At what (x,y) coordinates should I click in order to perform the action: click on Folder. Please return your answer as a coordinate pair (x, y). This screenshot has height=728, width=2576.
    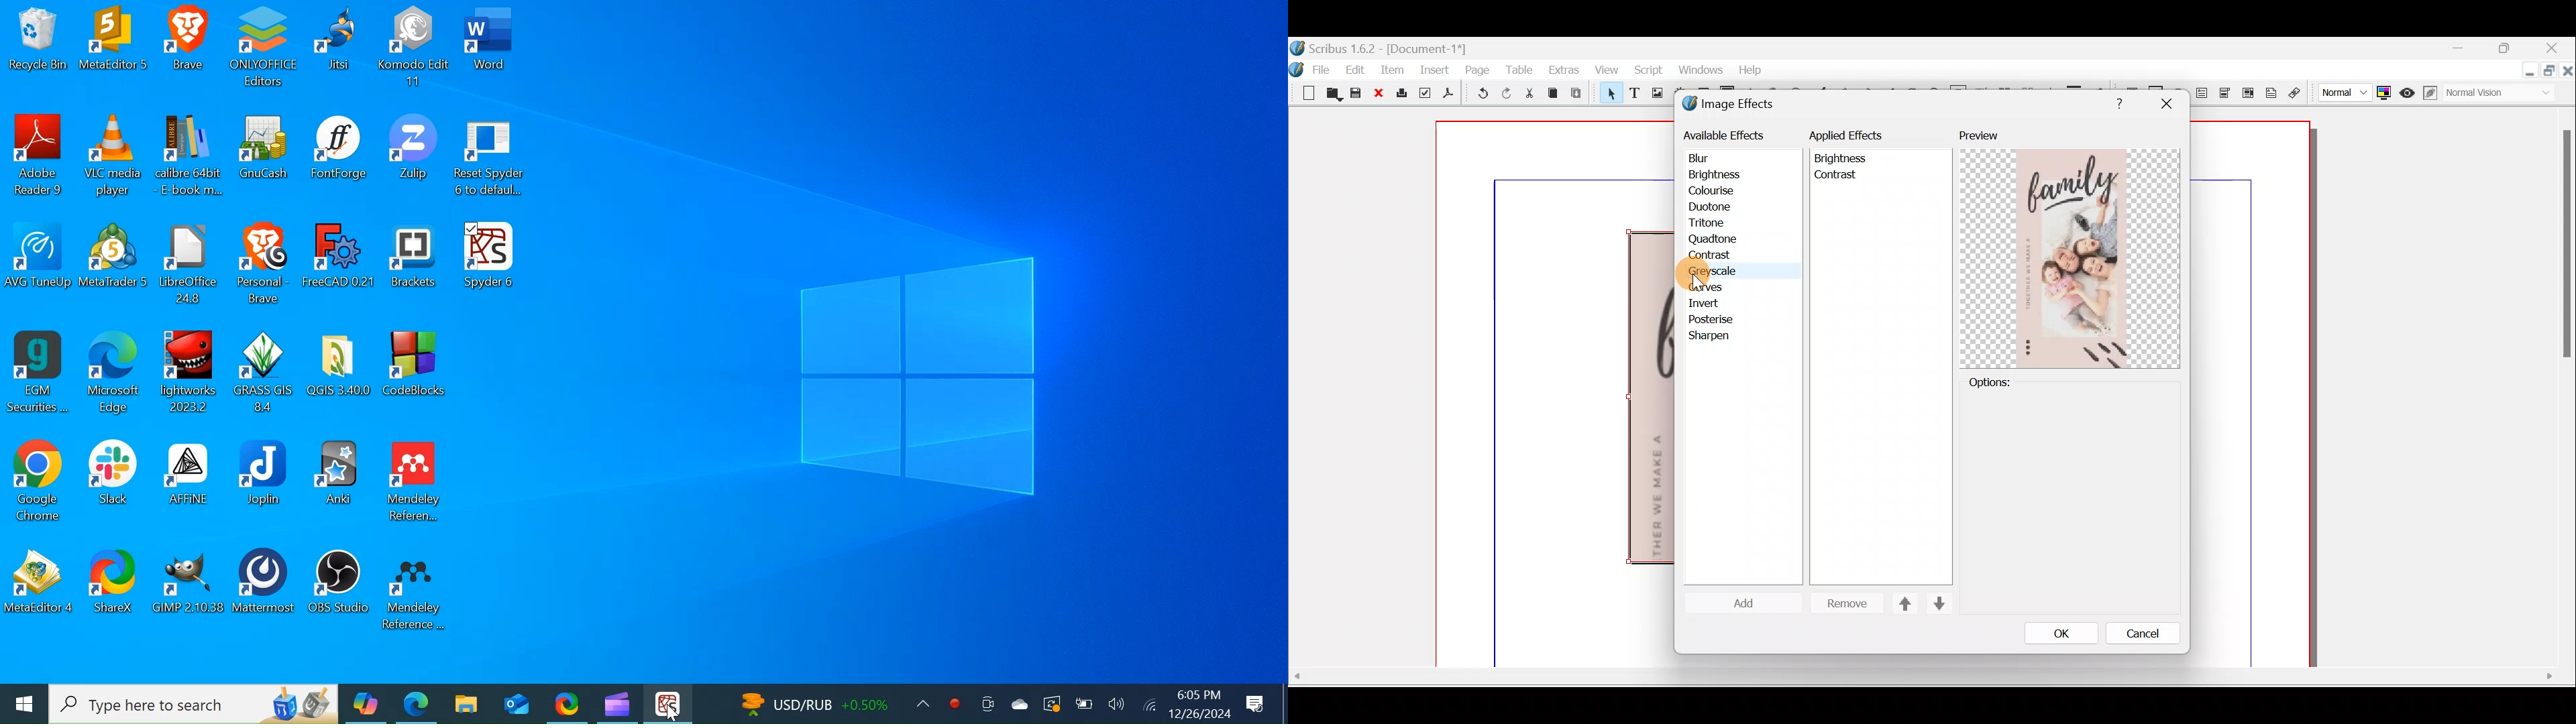
    Looking at the image, I should click on (343, 377).